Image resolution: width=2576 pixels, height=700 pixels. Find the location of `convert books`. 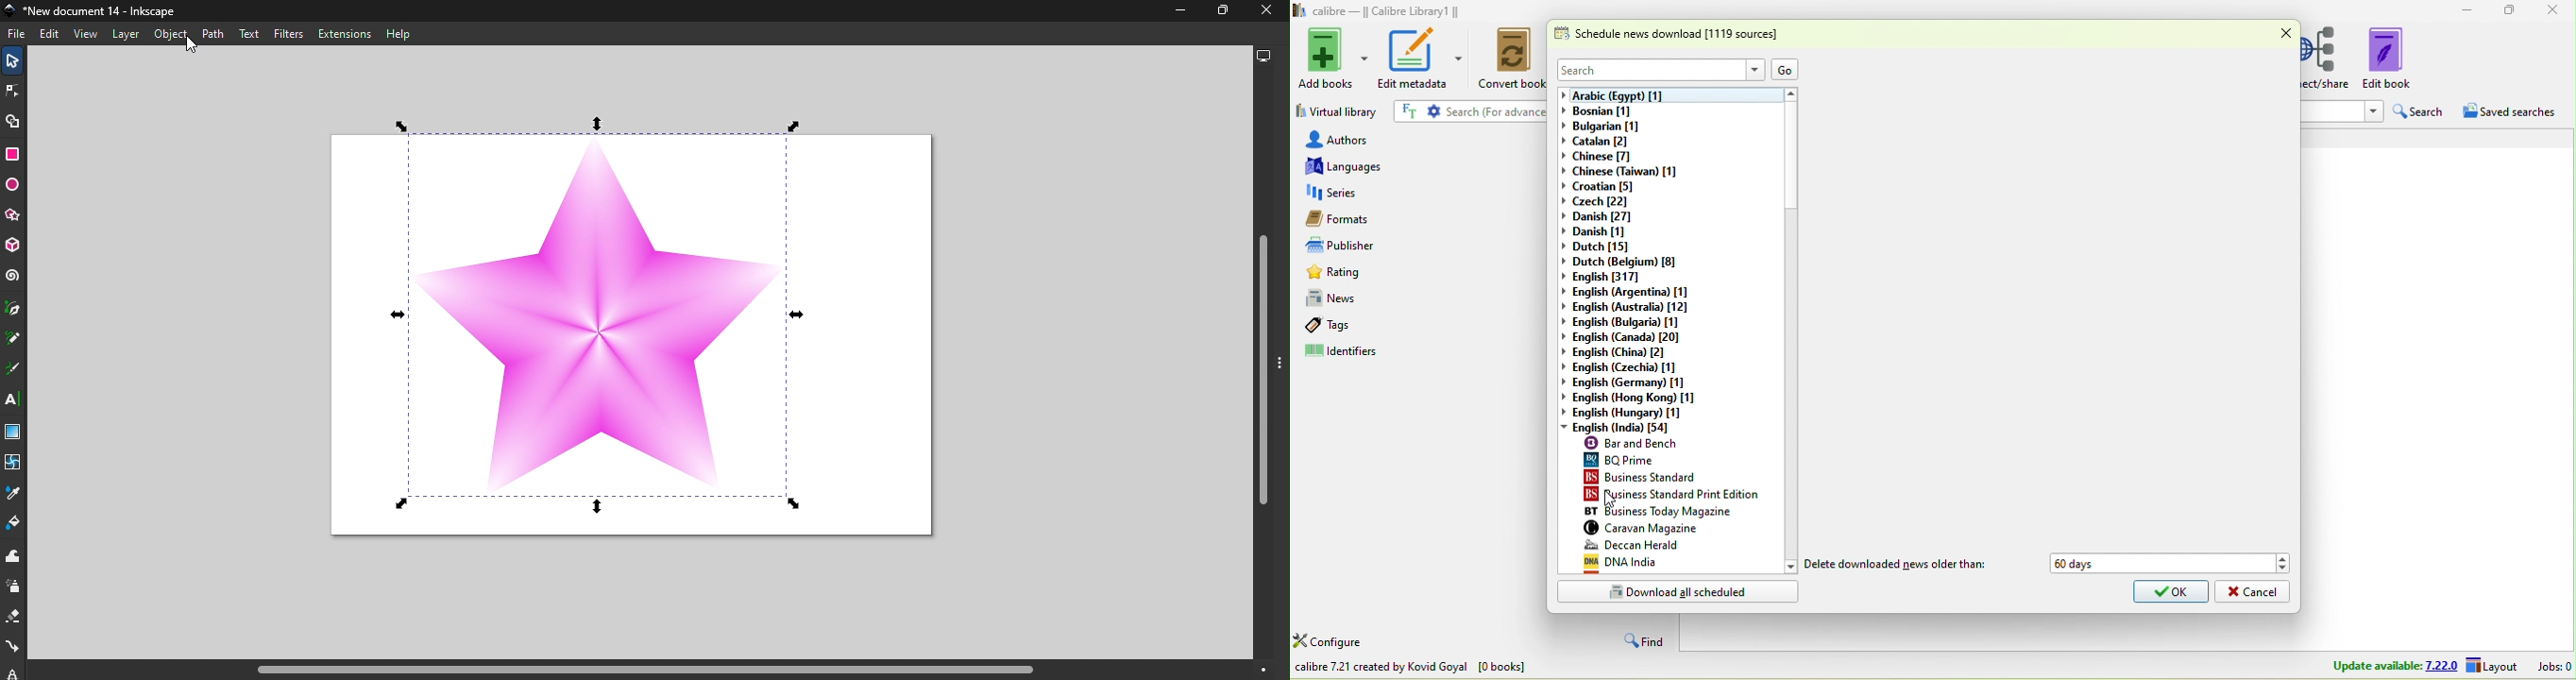

convert books is located at coordinates (1510, 59).